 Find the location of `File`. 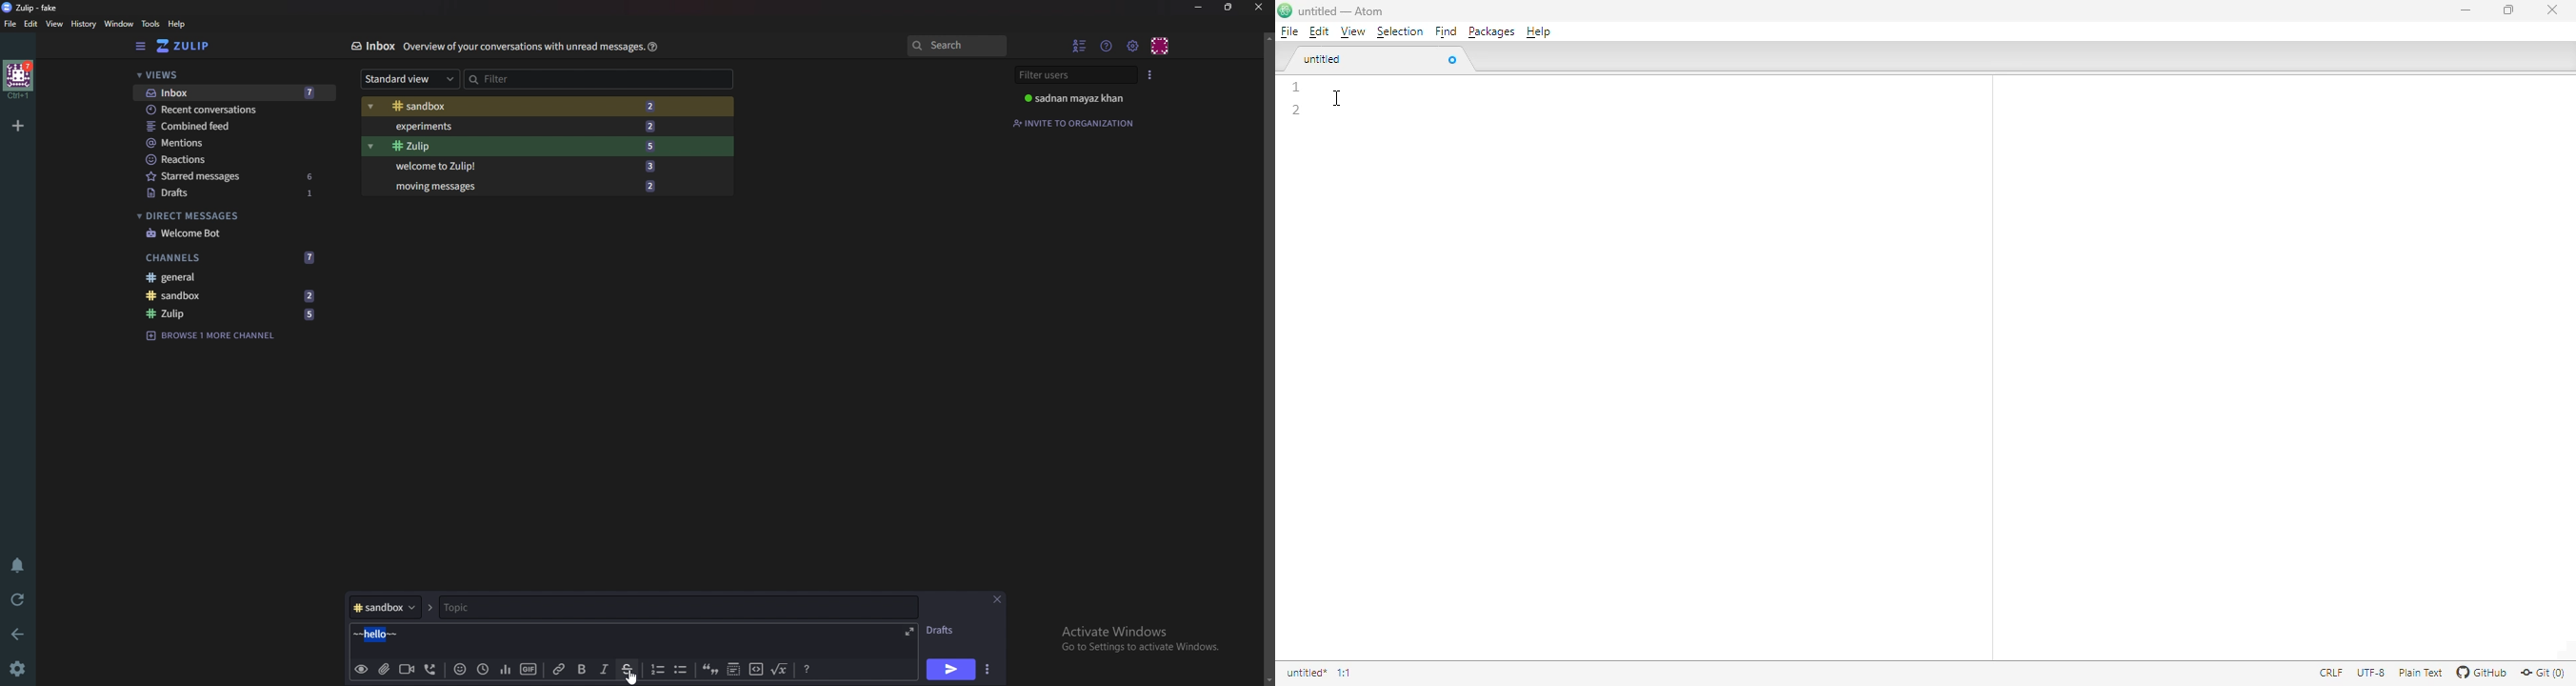

File is located at coordinates (11, 24).